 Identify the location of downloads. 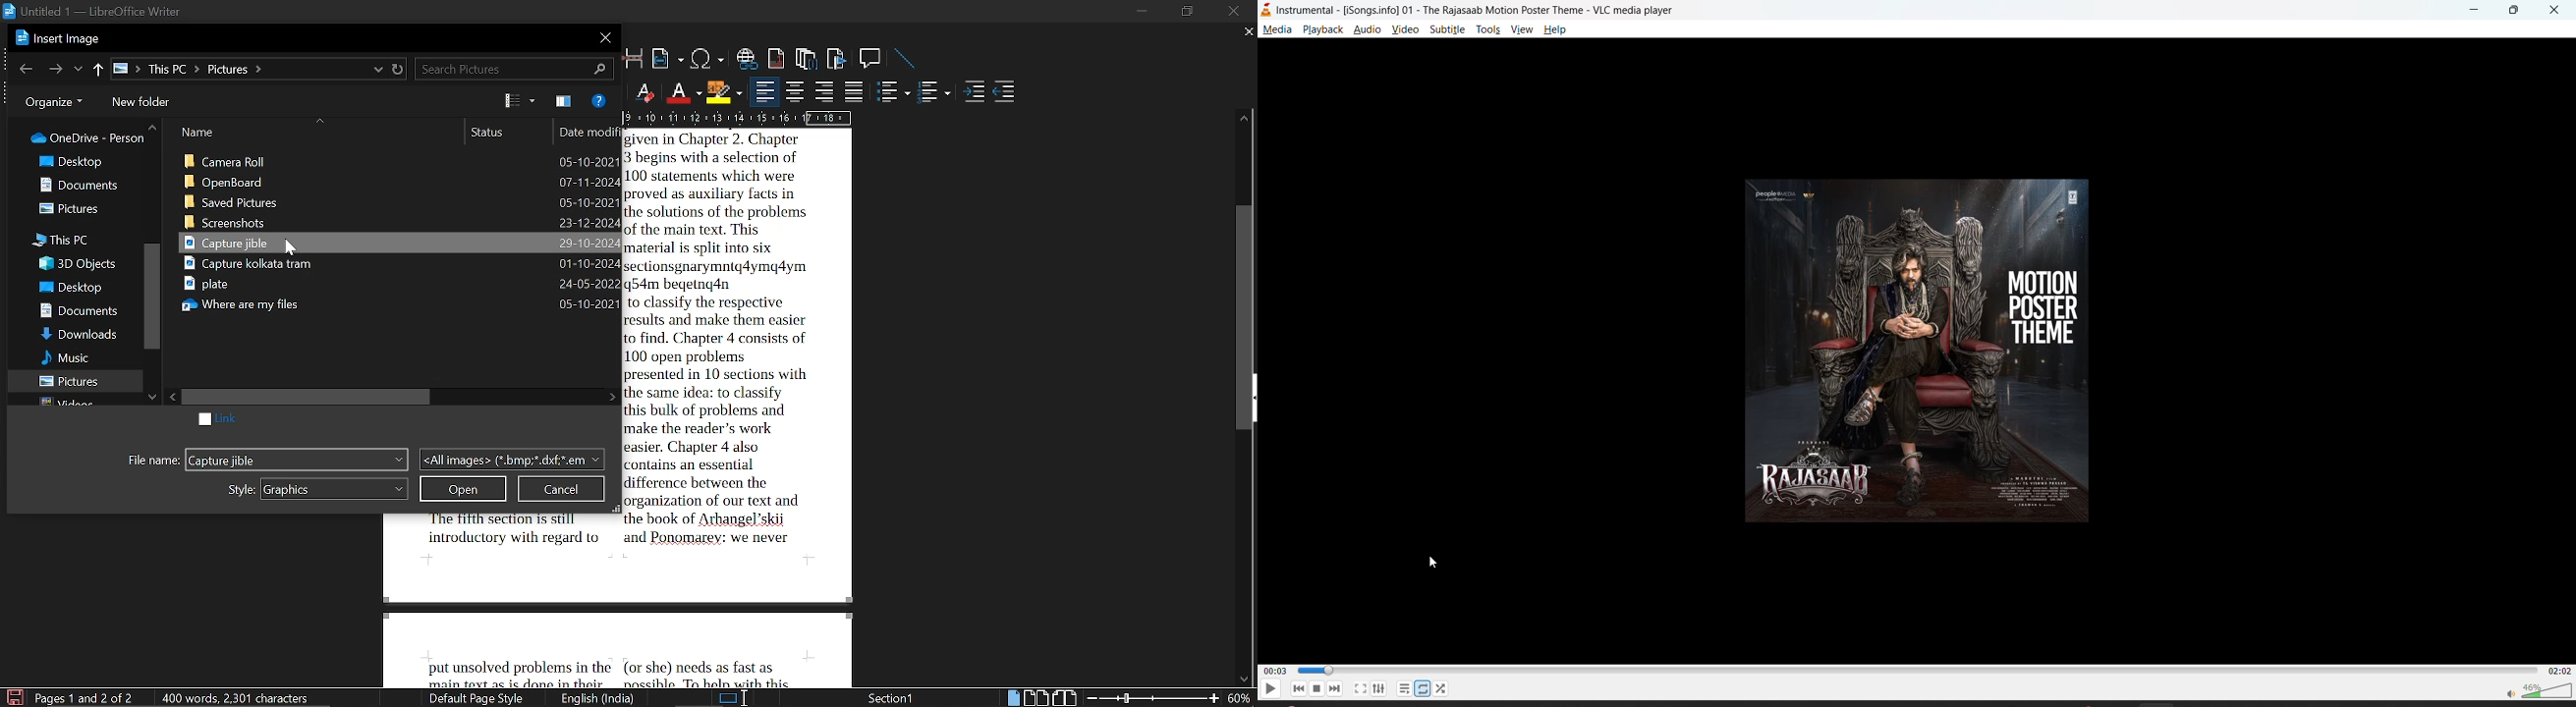
(77, 333).